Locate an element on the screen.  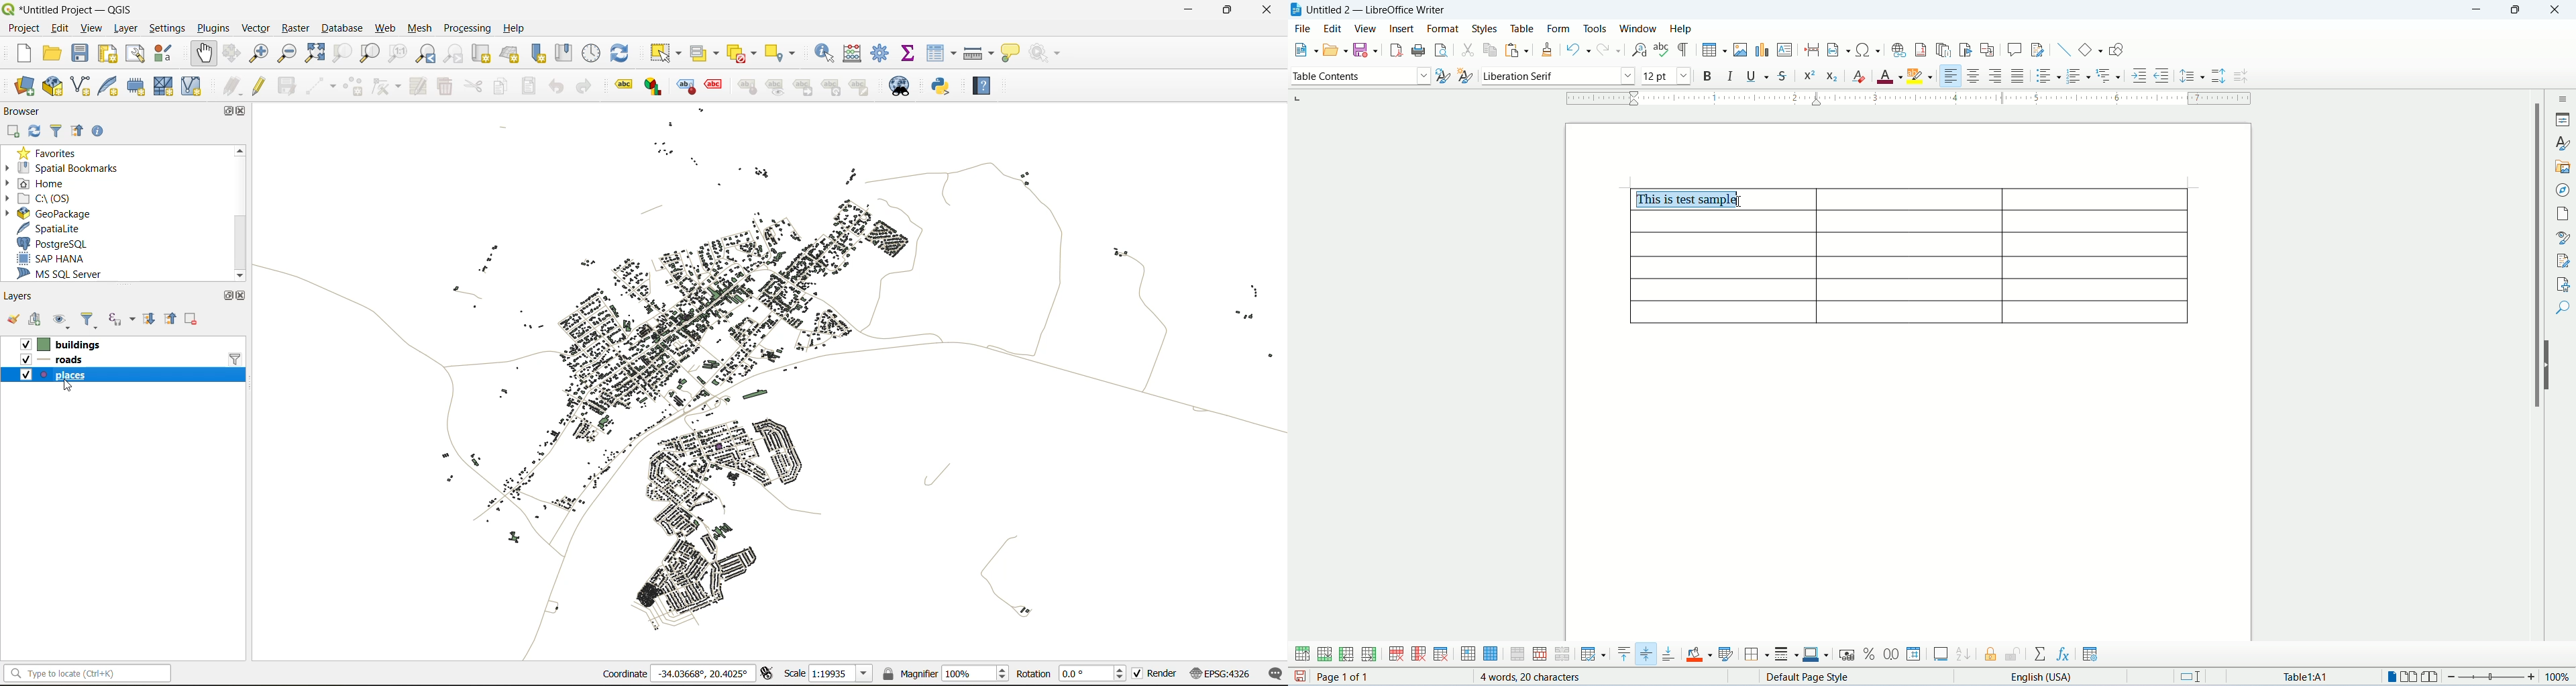
places is located at coordinates (74, 376).